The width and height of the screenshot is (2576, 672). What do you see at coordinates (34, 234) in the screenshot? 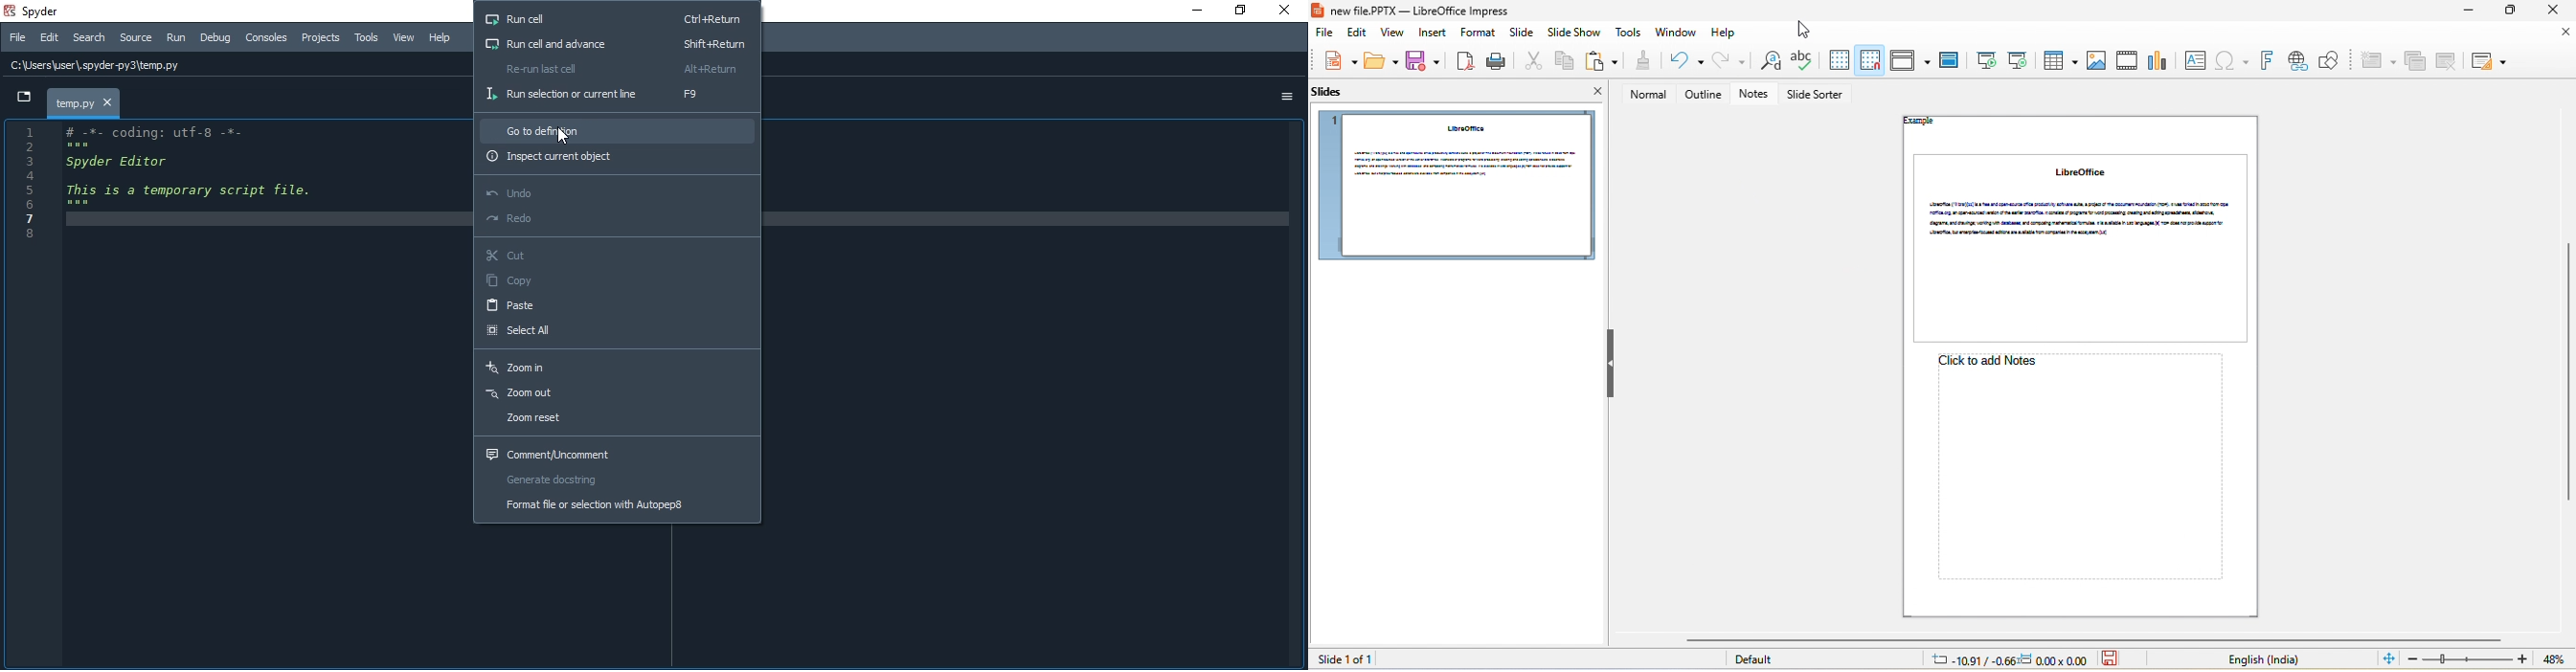
I see `8` at bounding box center [34, 234].